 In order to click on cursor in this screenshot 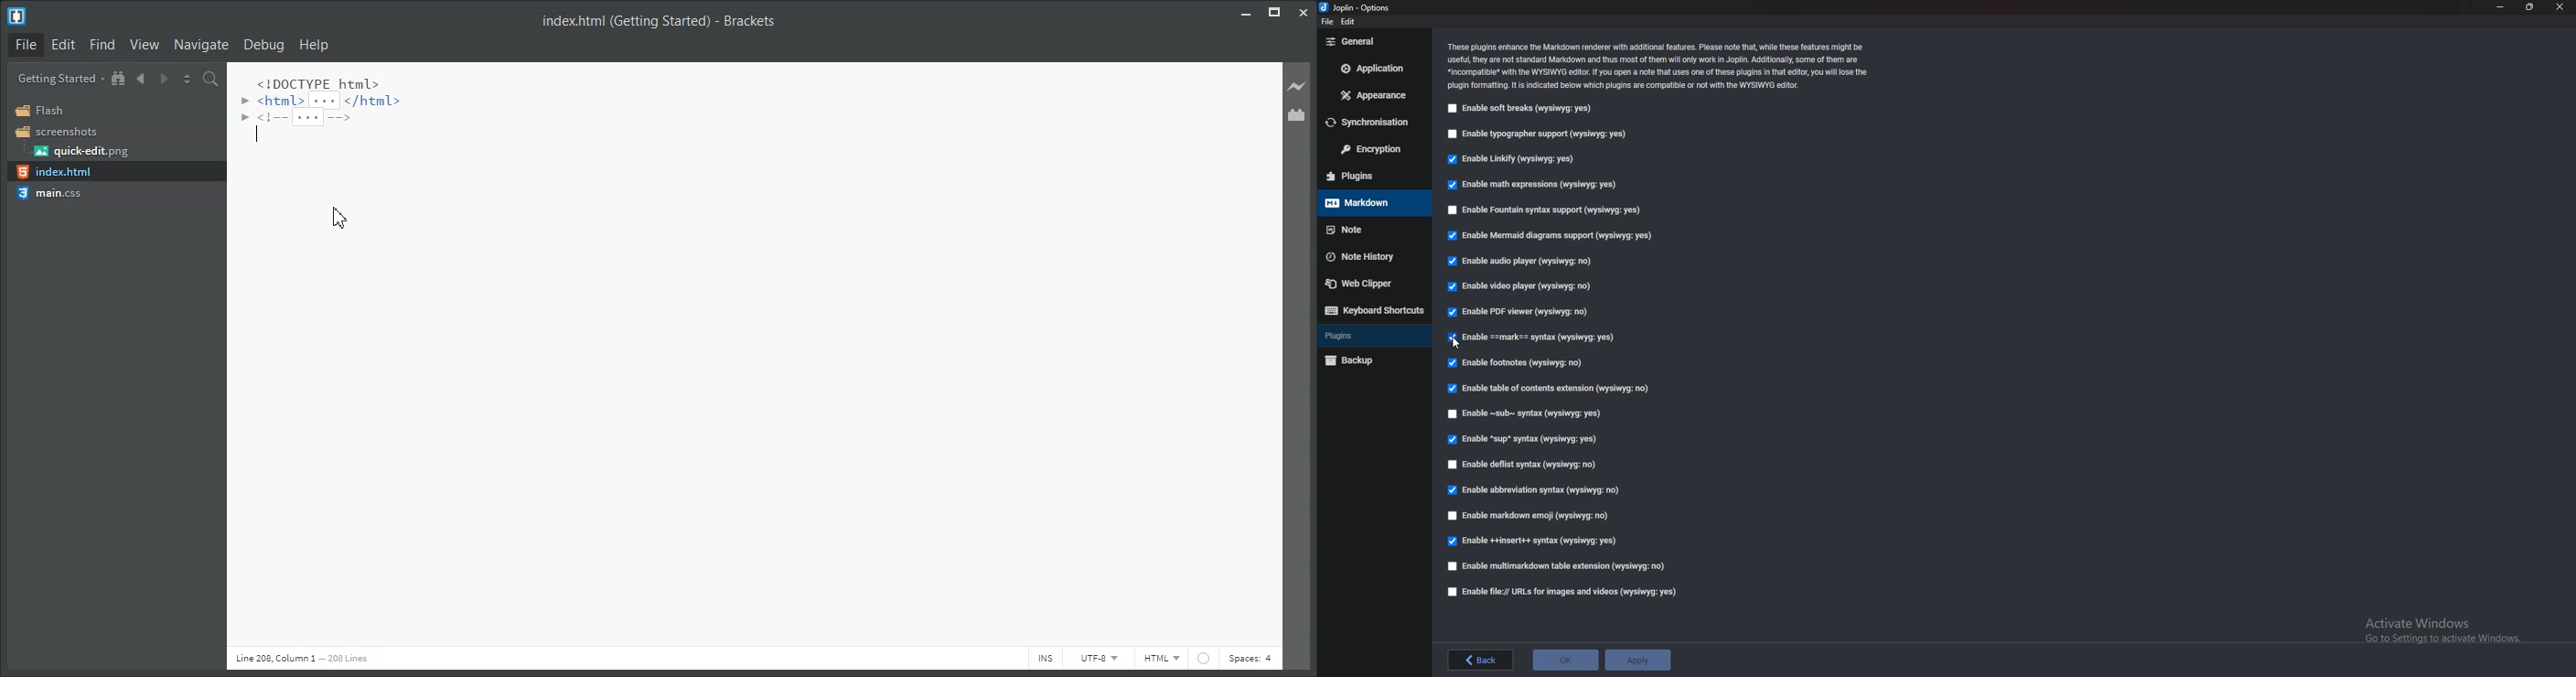, I will do `click(339, 217)`.